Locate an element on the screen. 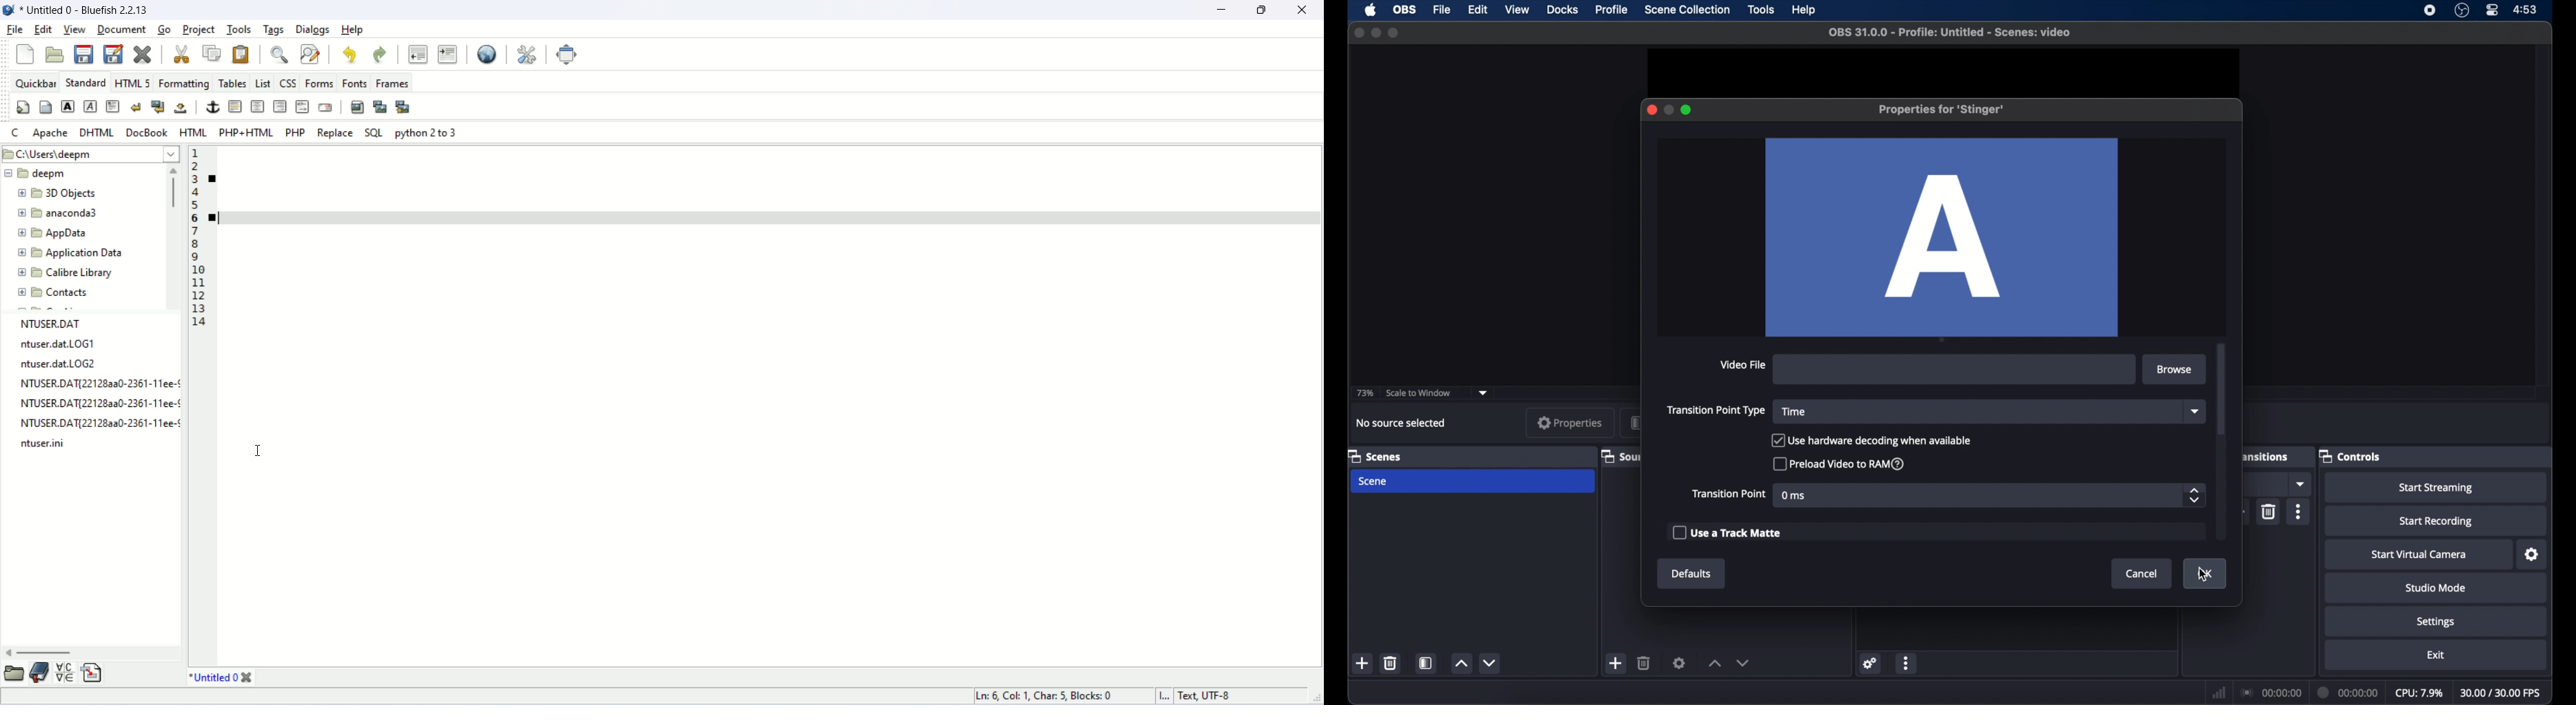  screen recorder icon is located at coordinates (2431, 10).